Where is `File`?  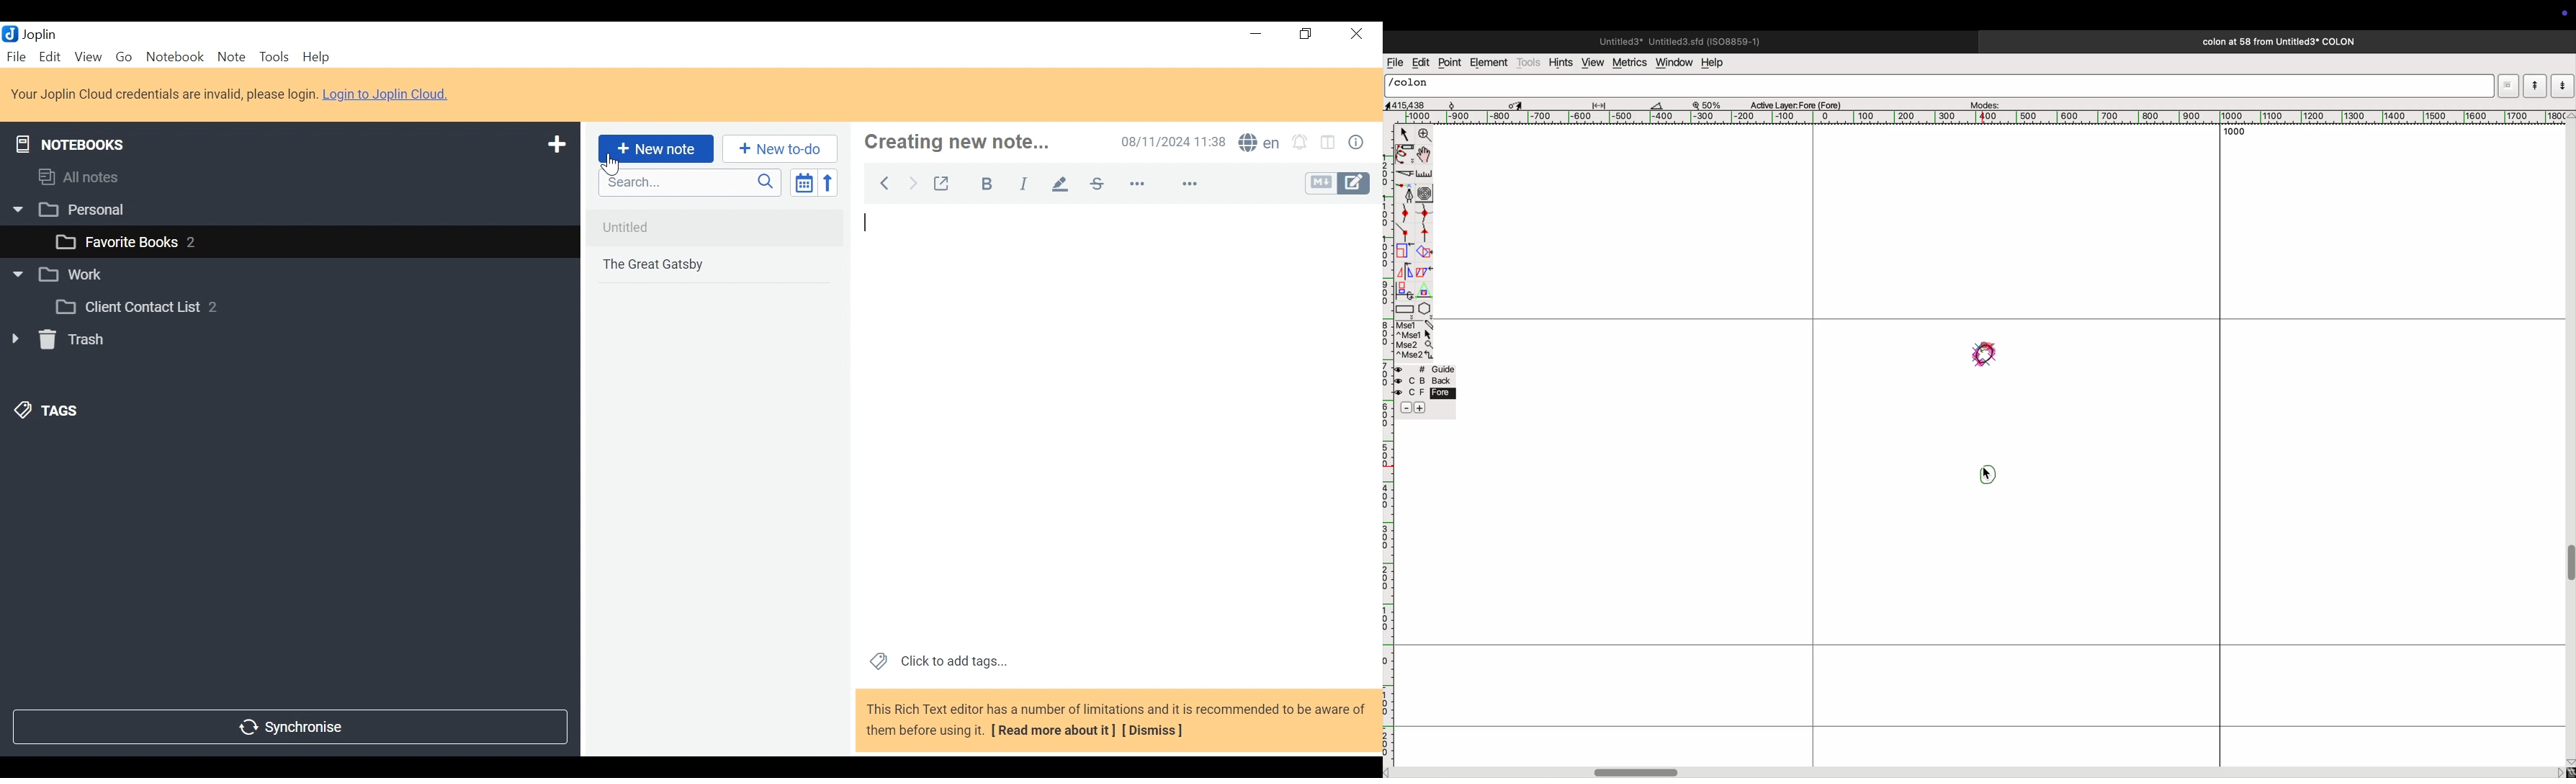
File is located at coordinates (17, 55).